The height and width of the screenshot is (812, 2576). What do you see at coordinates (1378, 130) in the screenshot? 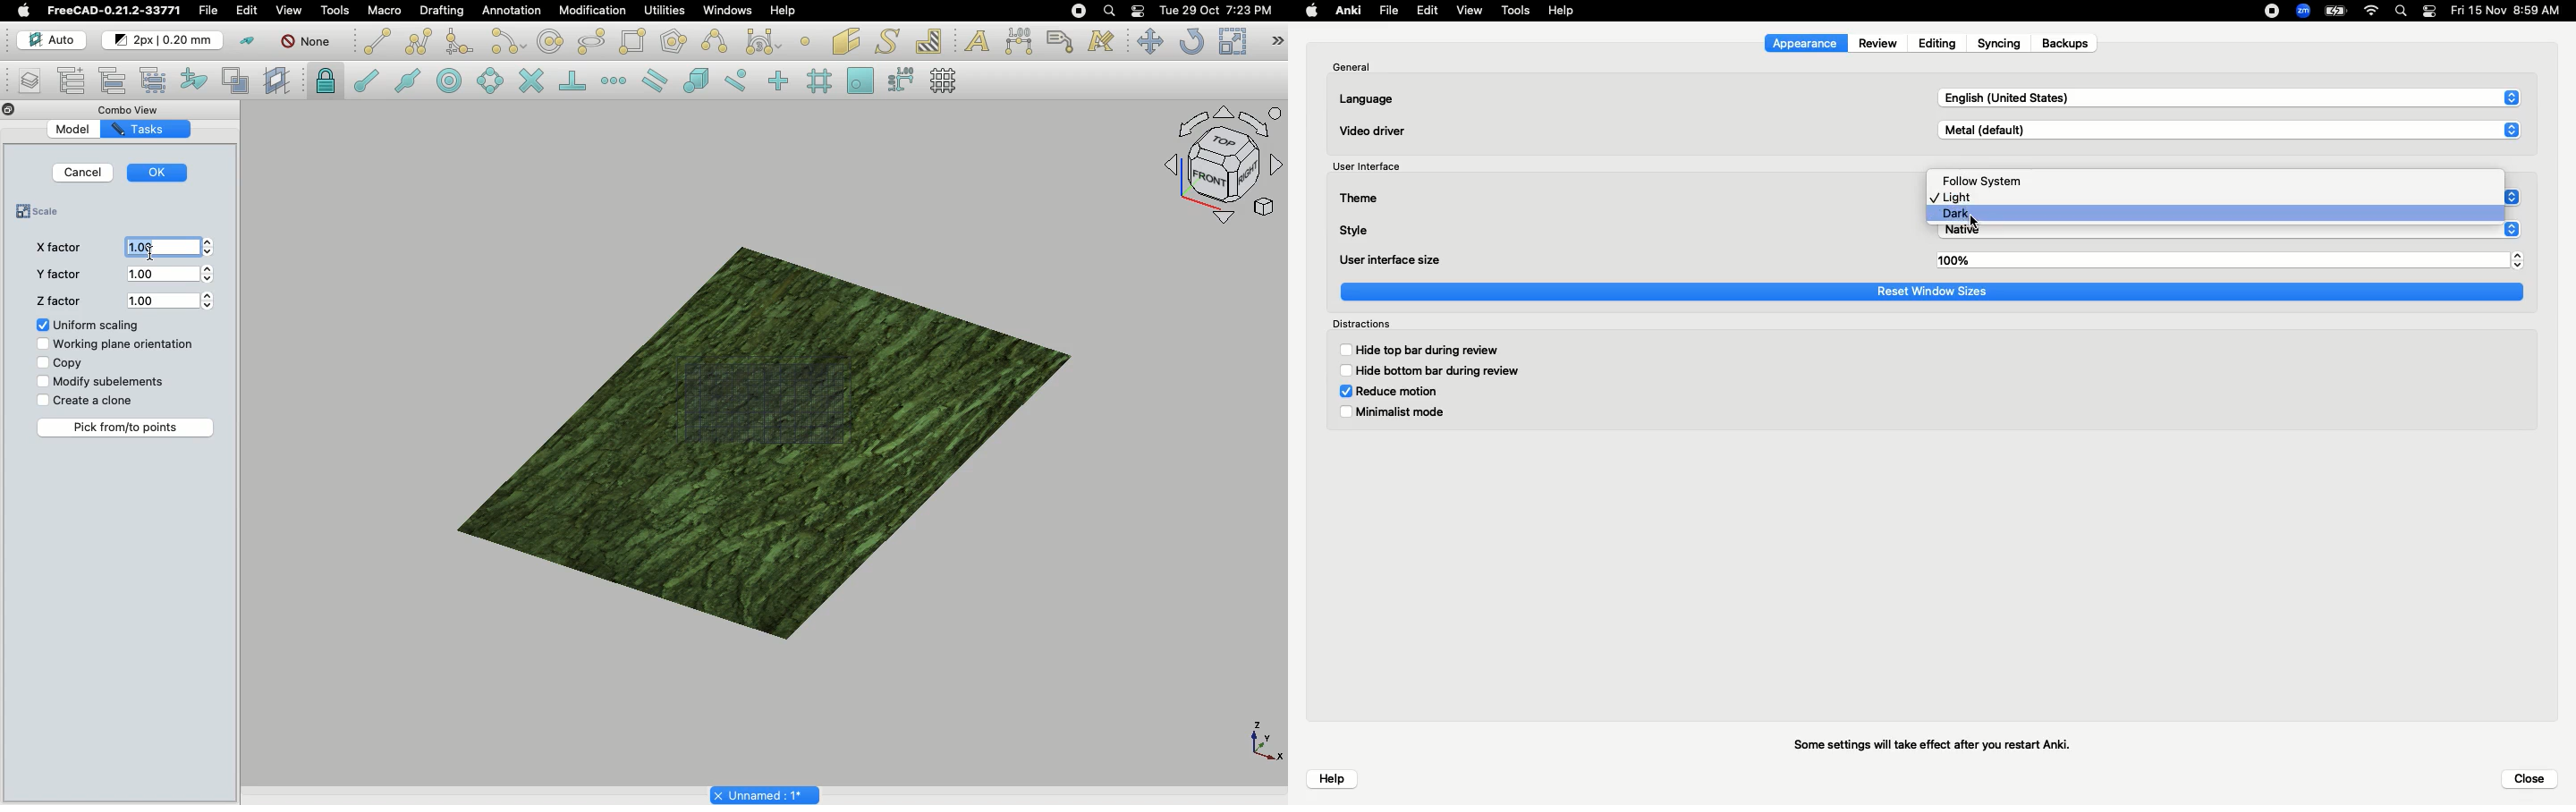
I see `Video driver` at bounding box center [1378, 130].